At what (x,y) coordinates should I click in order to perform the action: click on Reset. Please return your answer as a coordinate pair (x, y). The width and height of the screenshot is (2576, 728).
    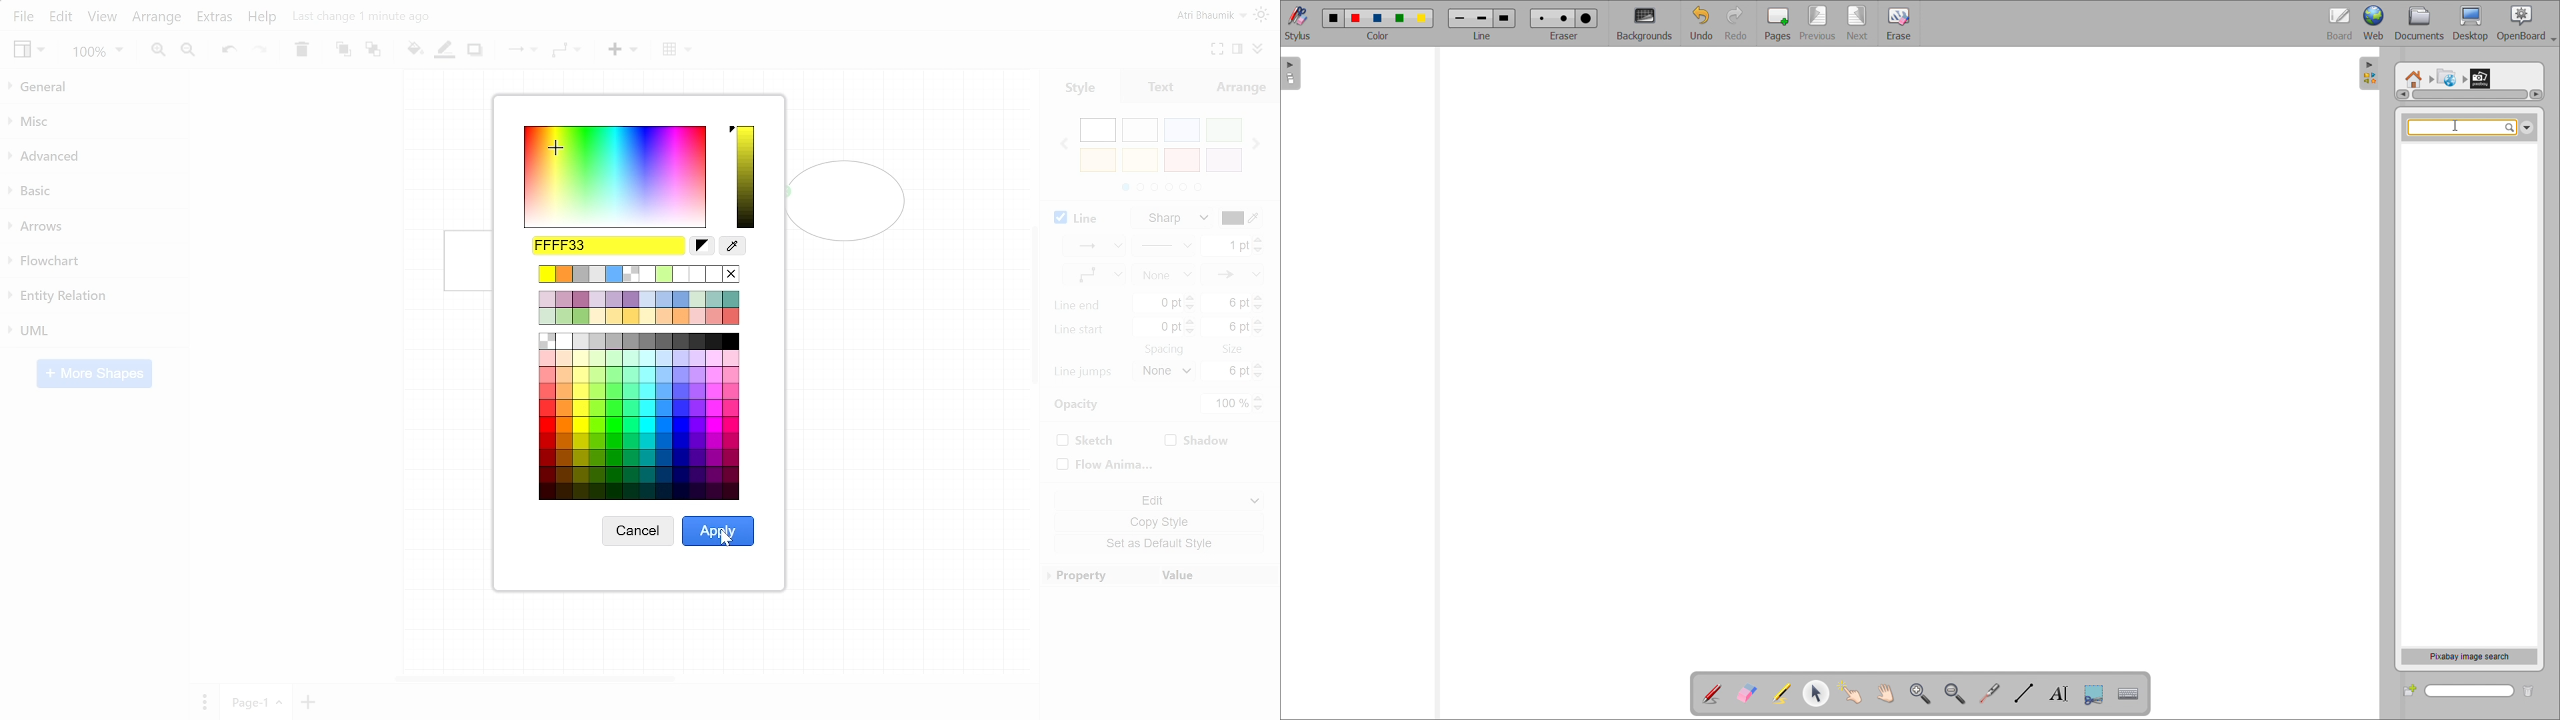
    Looking at the image, I should click on (703, 246).